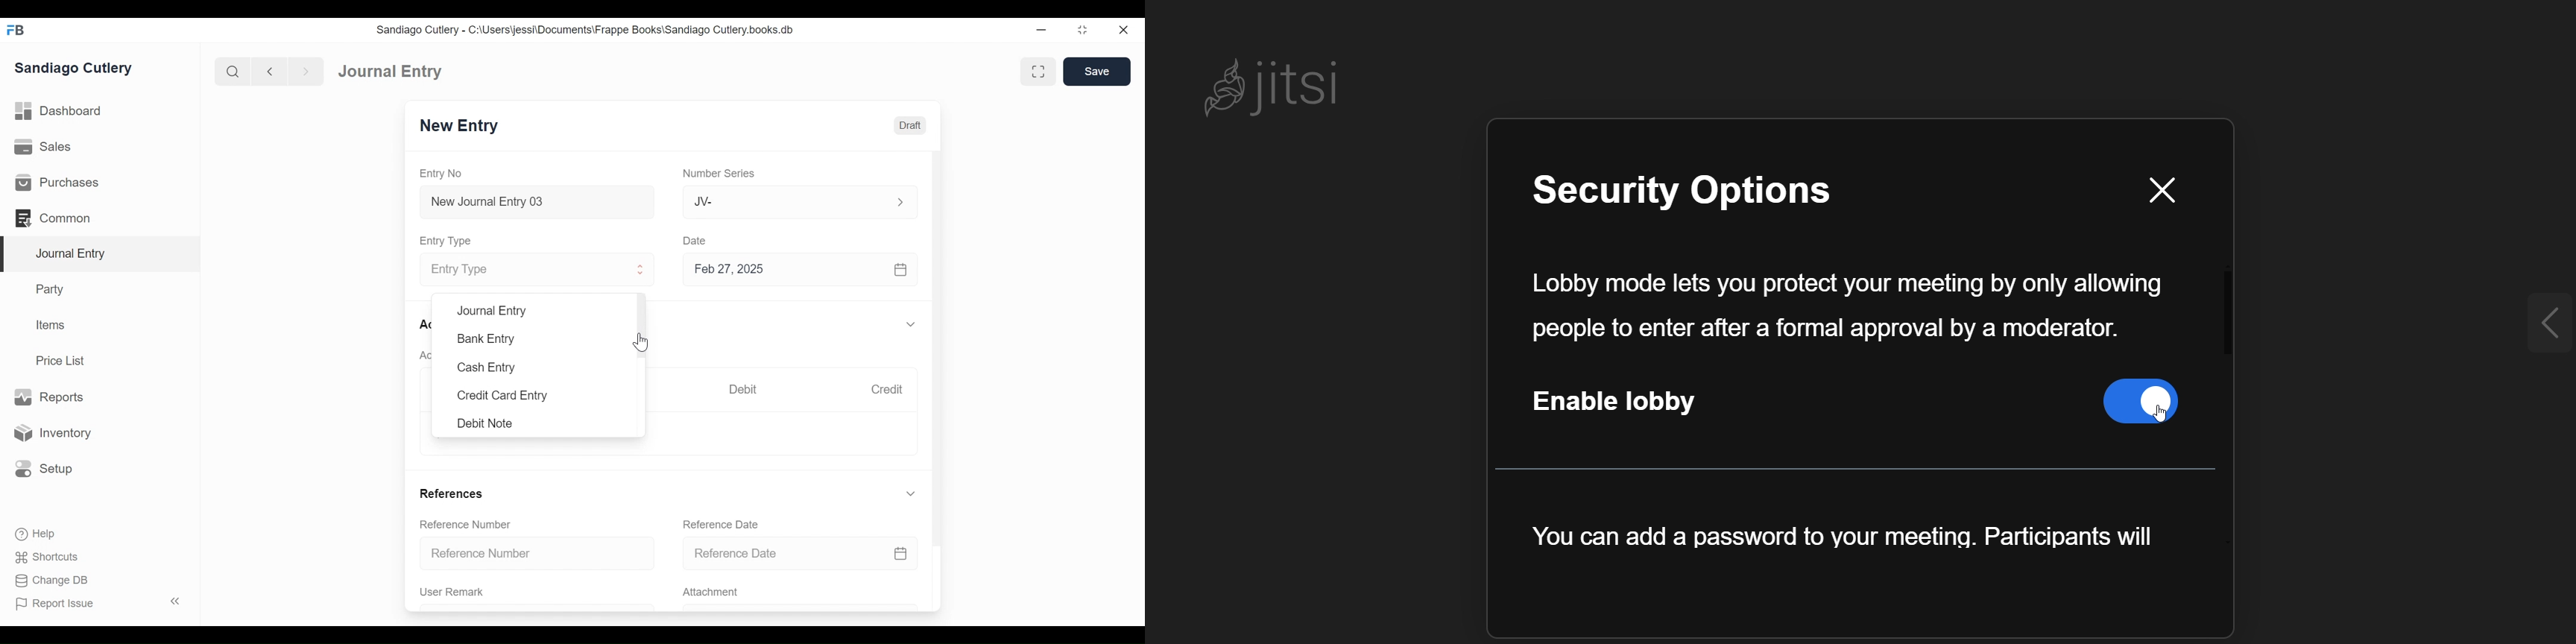 Image resolution: width=2576 pixels, height=644 pixels. I want to click on Vertical Scroll bar, so click(643, 324).